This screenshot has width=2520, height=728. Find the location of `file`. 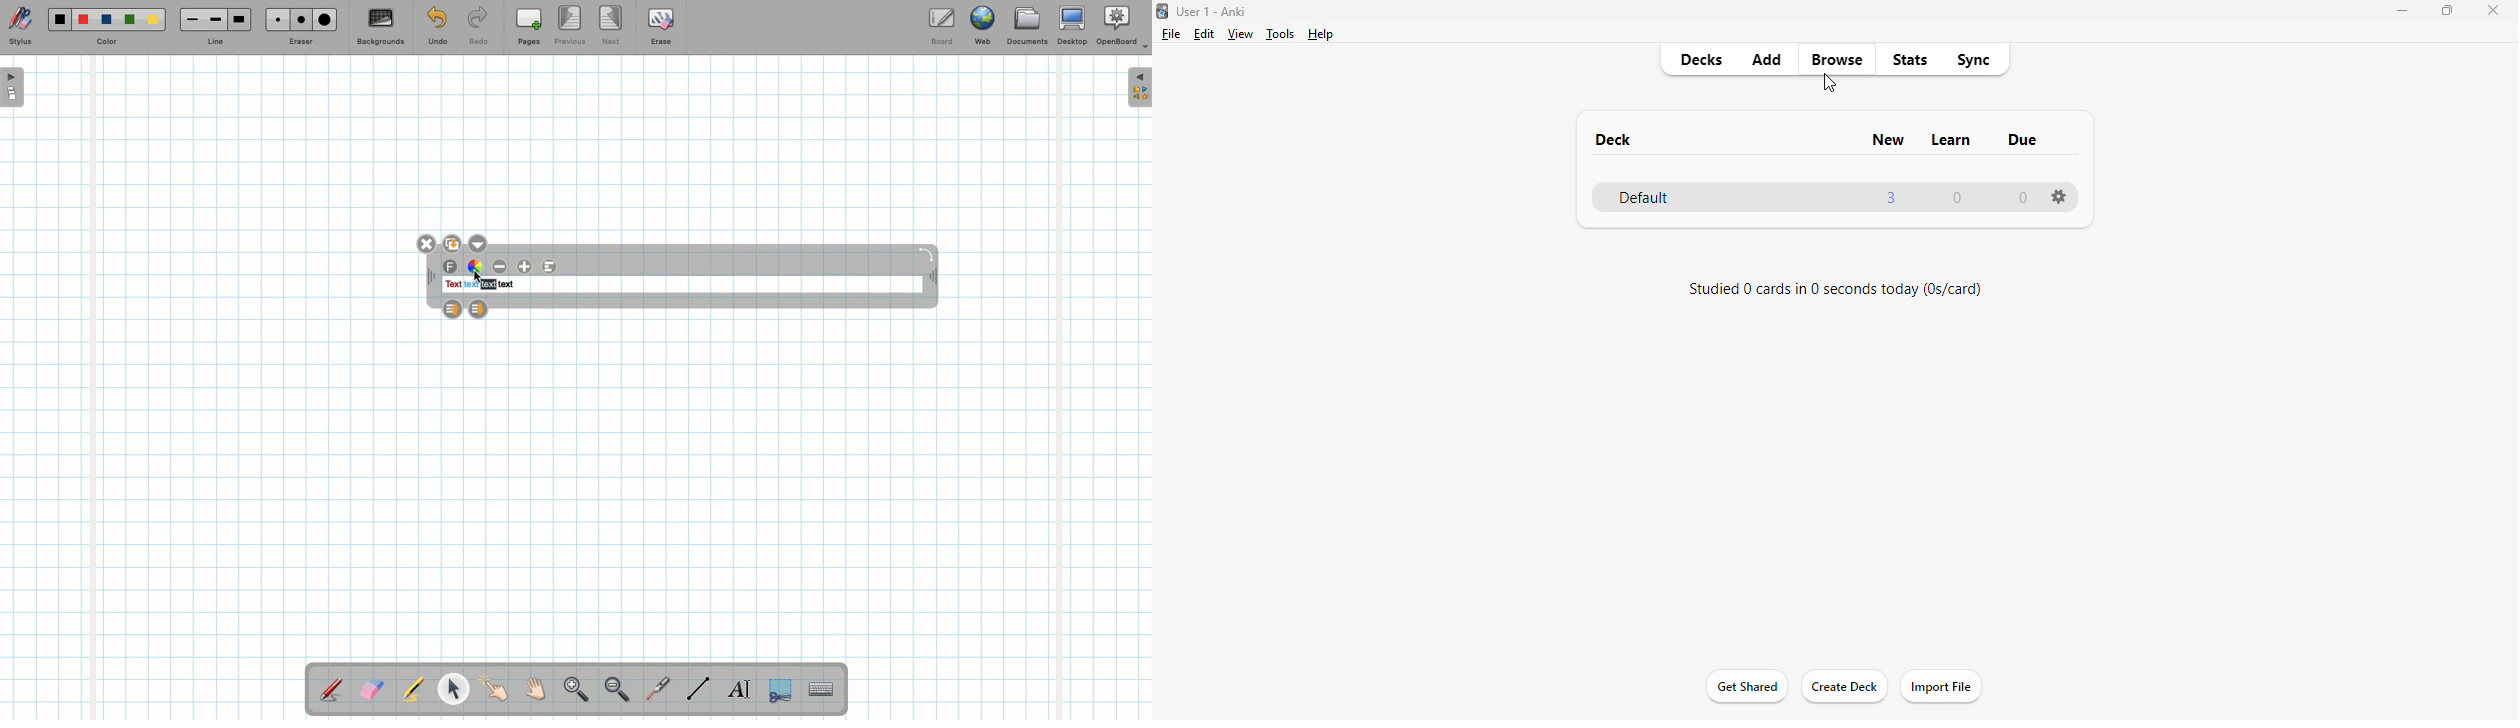

file is located at coordinates (1172, 34).